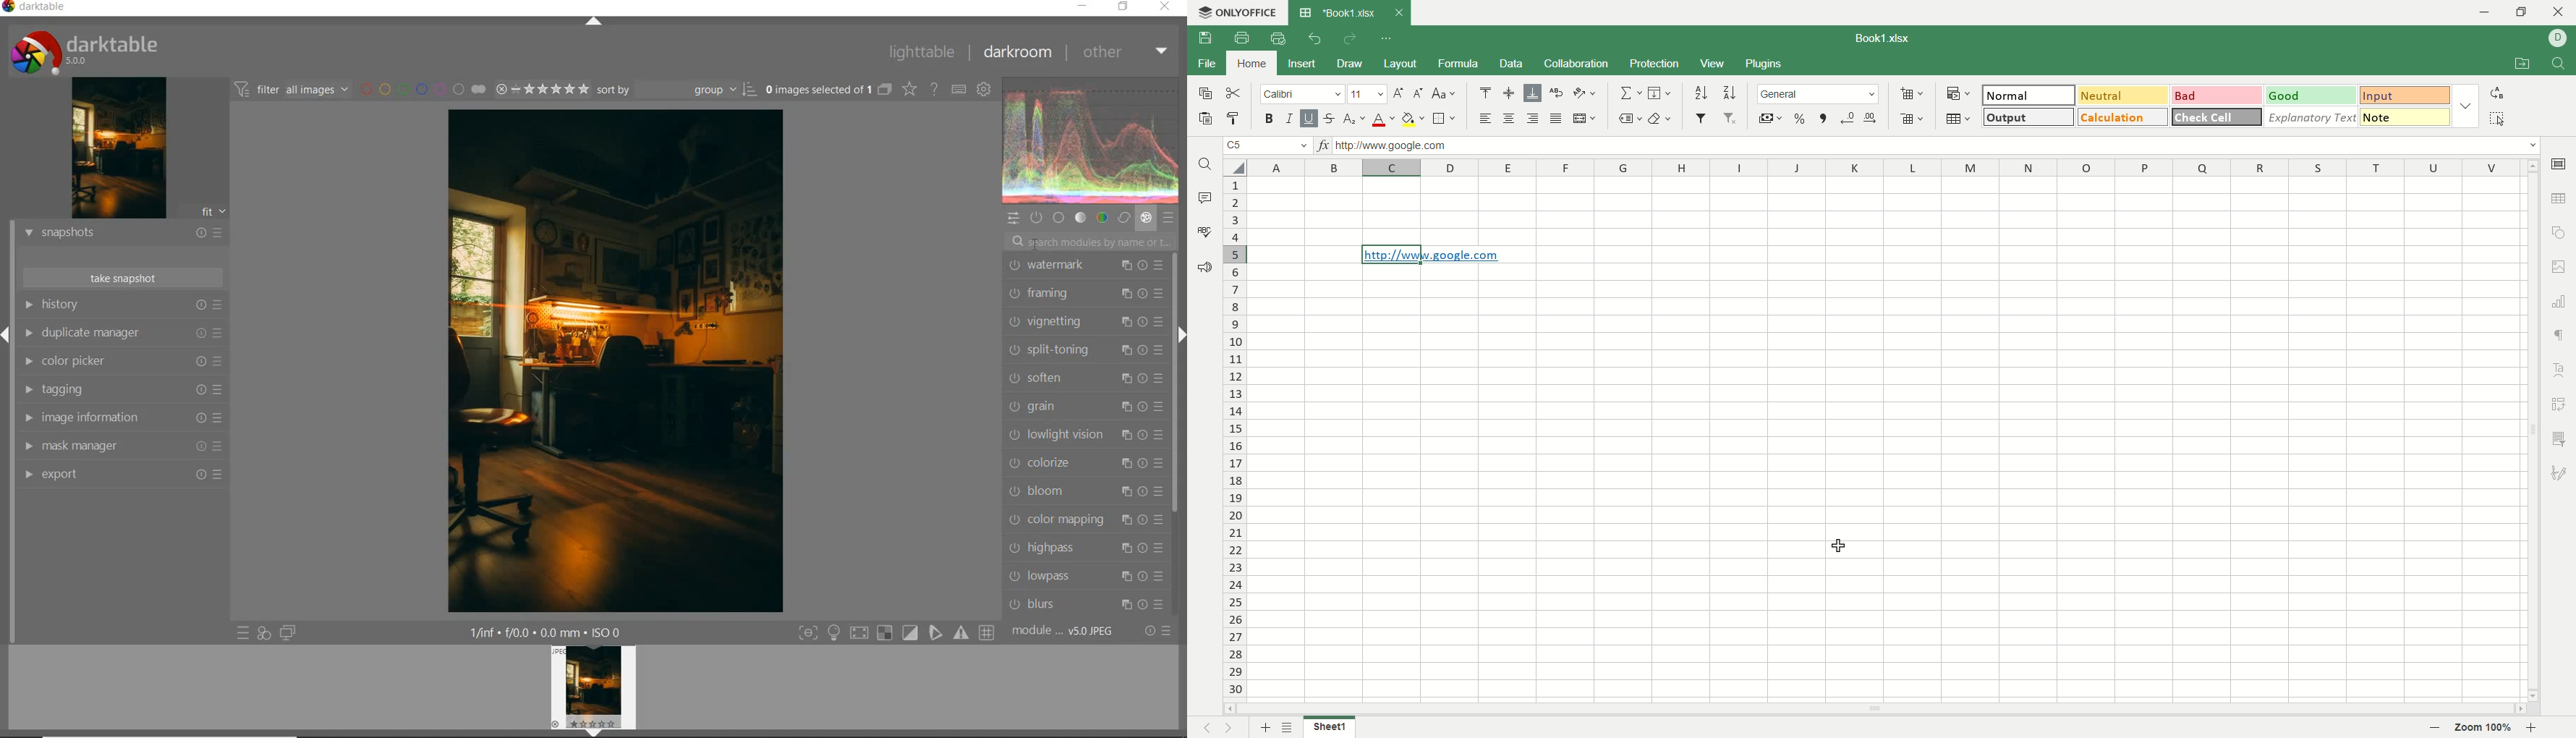 This screenshot has height=756, width=2576. What do you see at coordinates (122, 446) in the screenshot?
I see `mask manager` at bounding box center [122, 446].